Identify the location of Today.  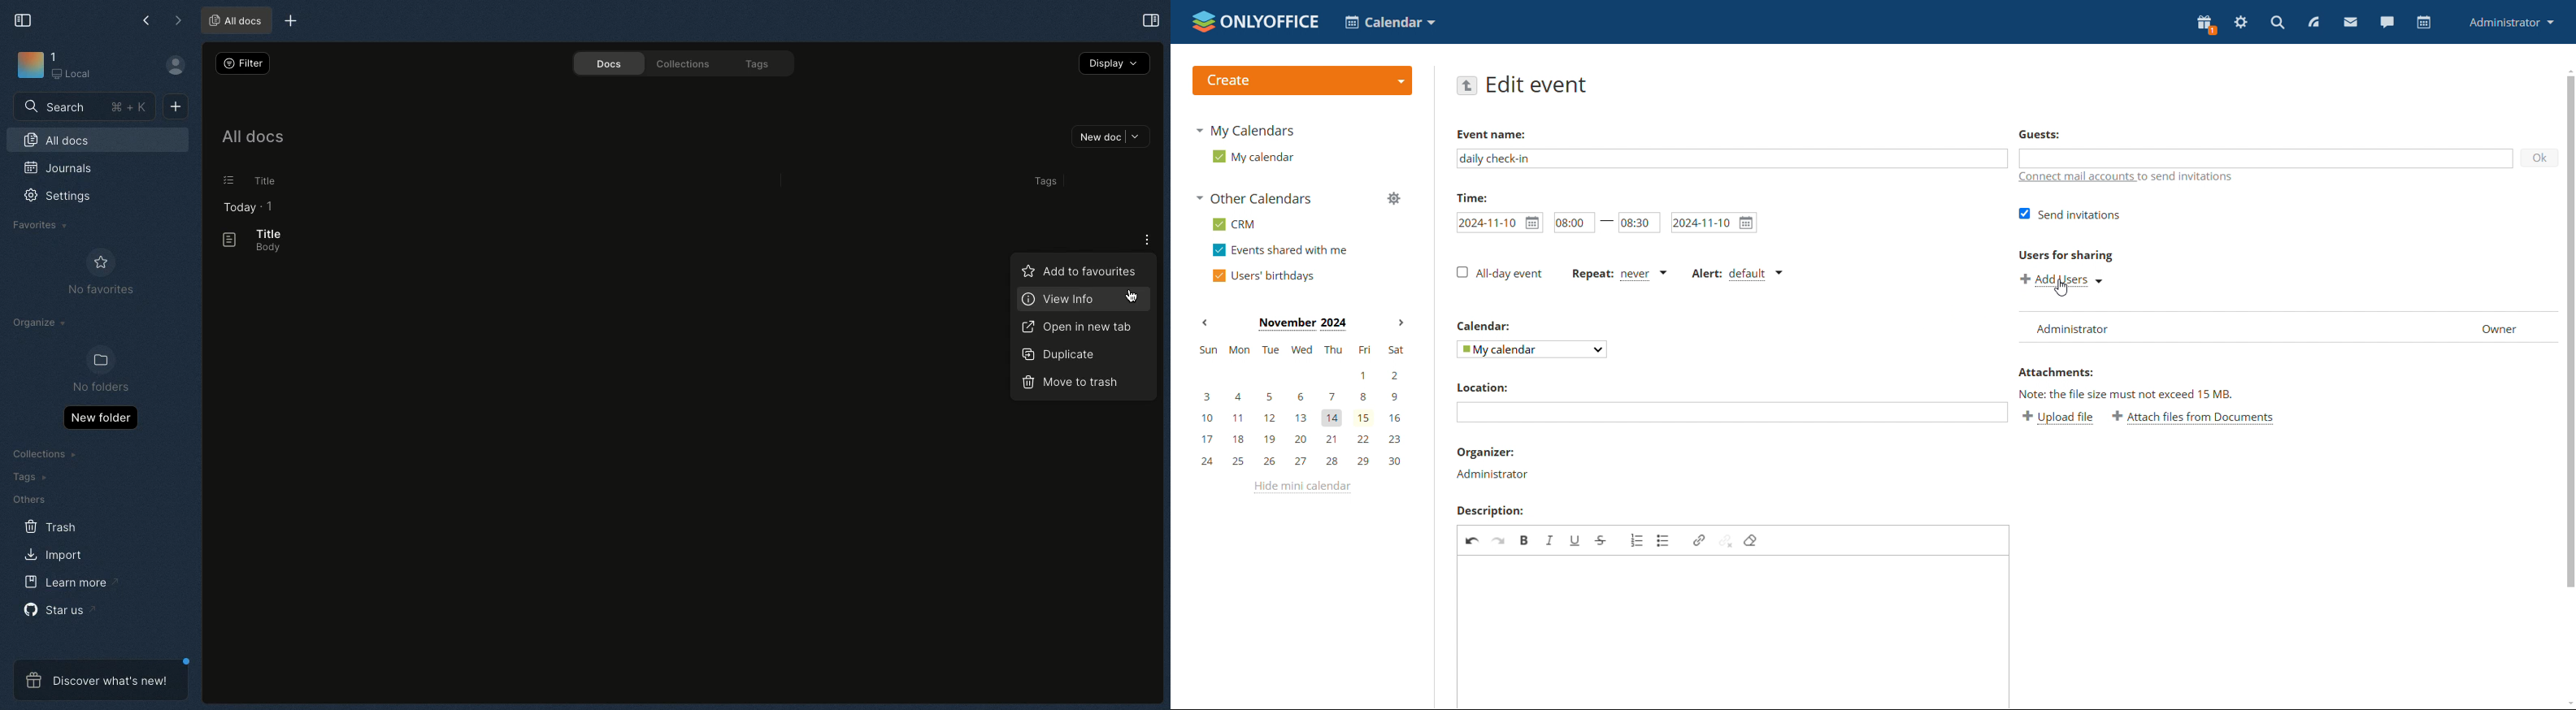
(235, 207).